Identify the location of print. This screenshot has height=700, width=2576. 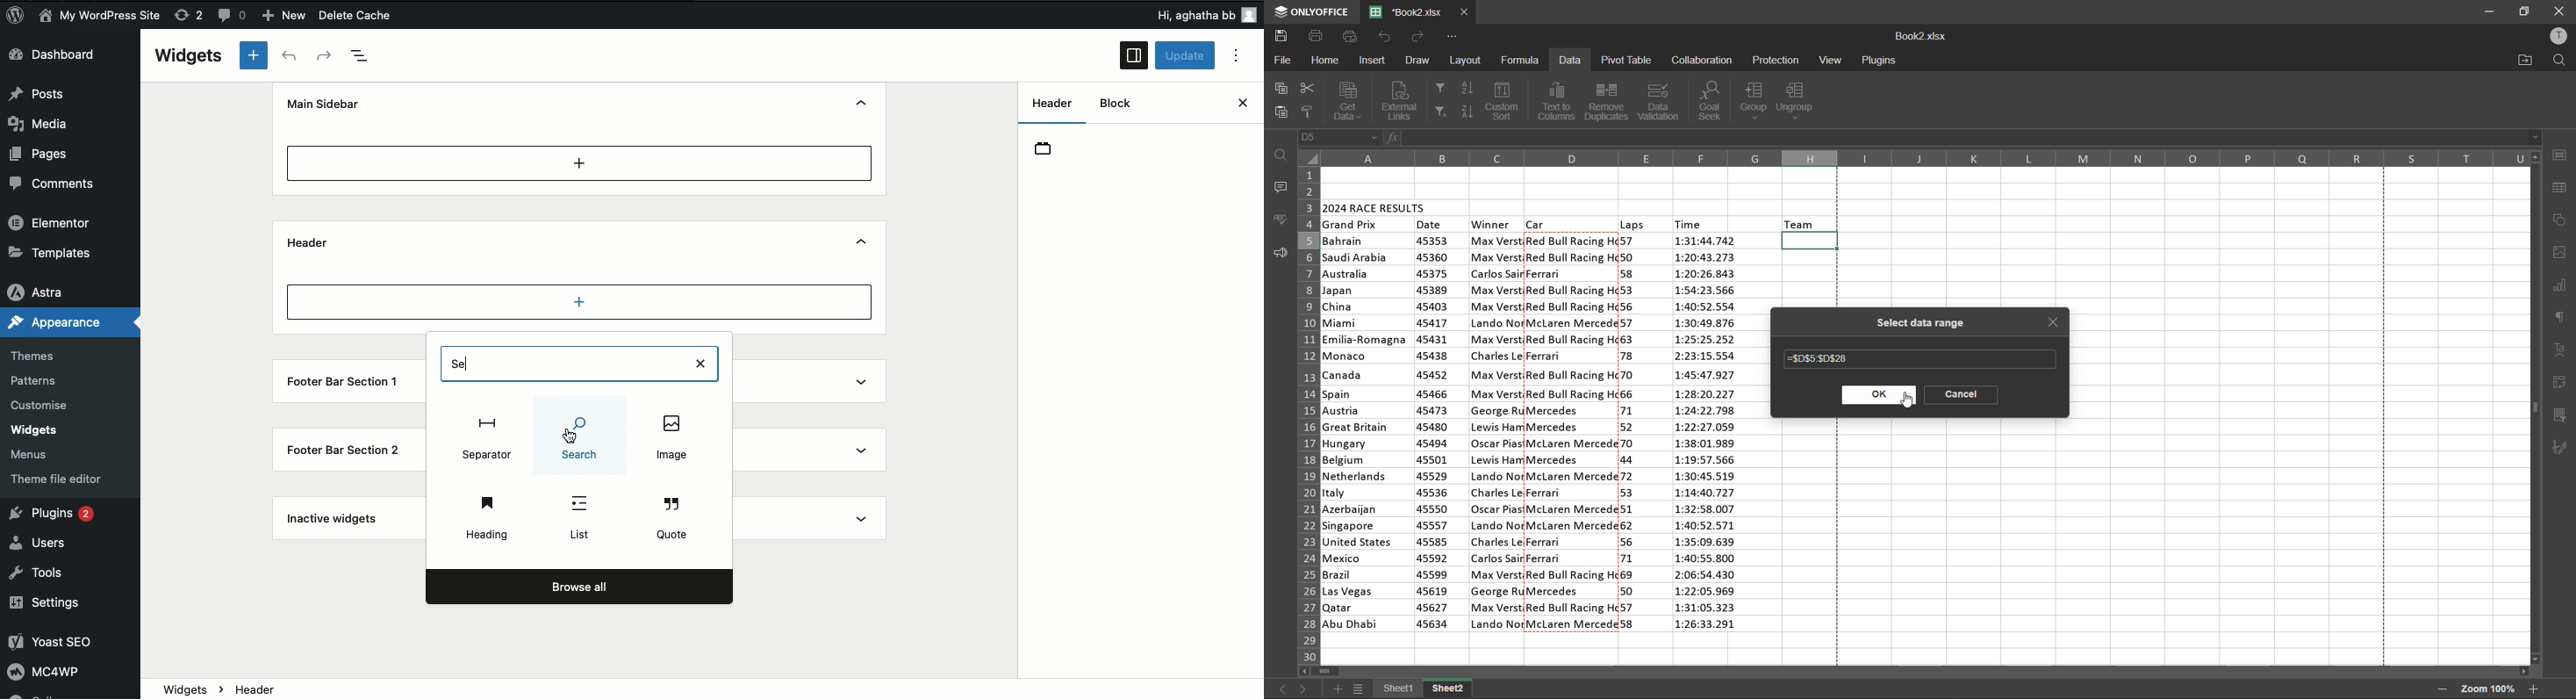
(1317, 36).